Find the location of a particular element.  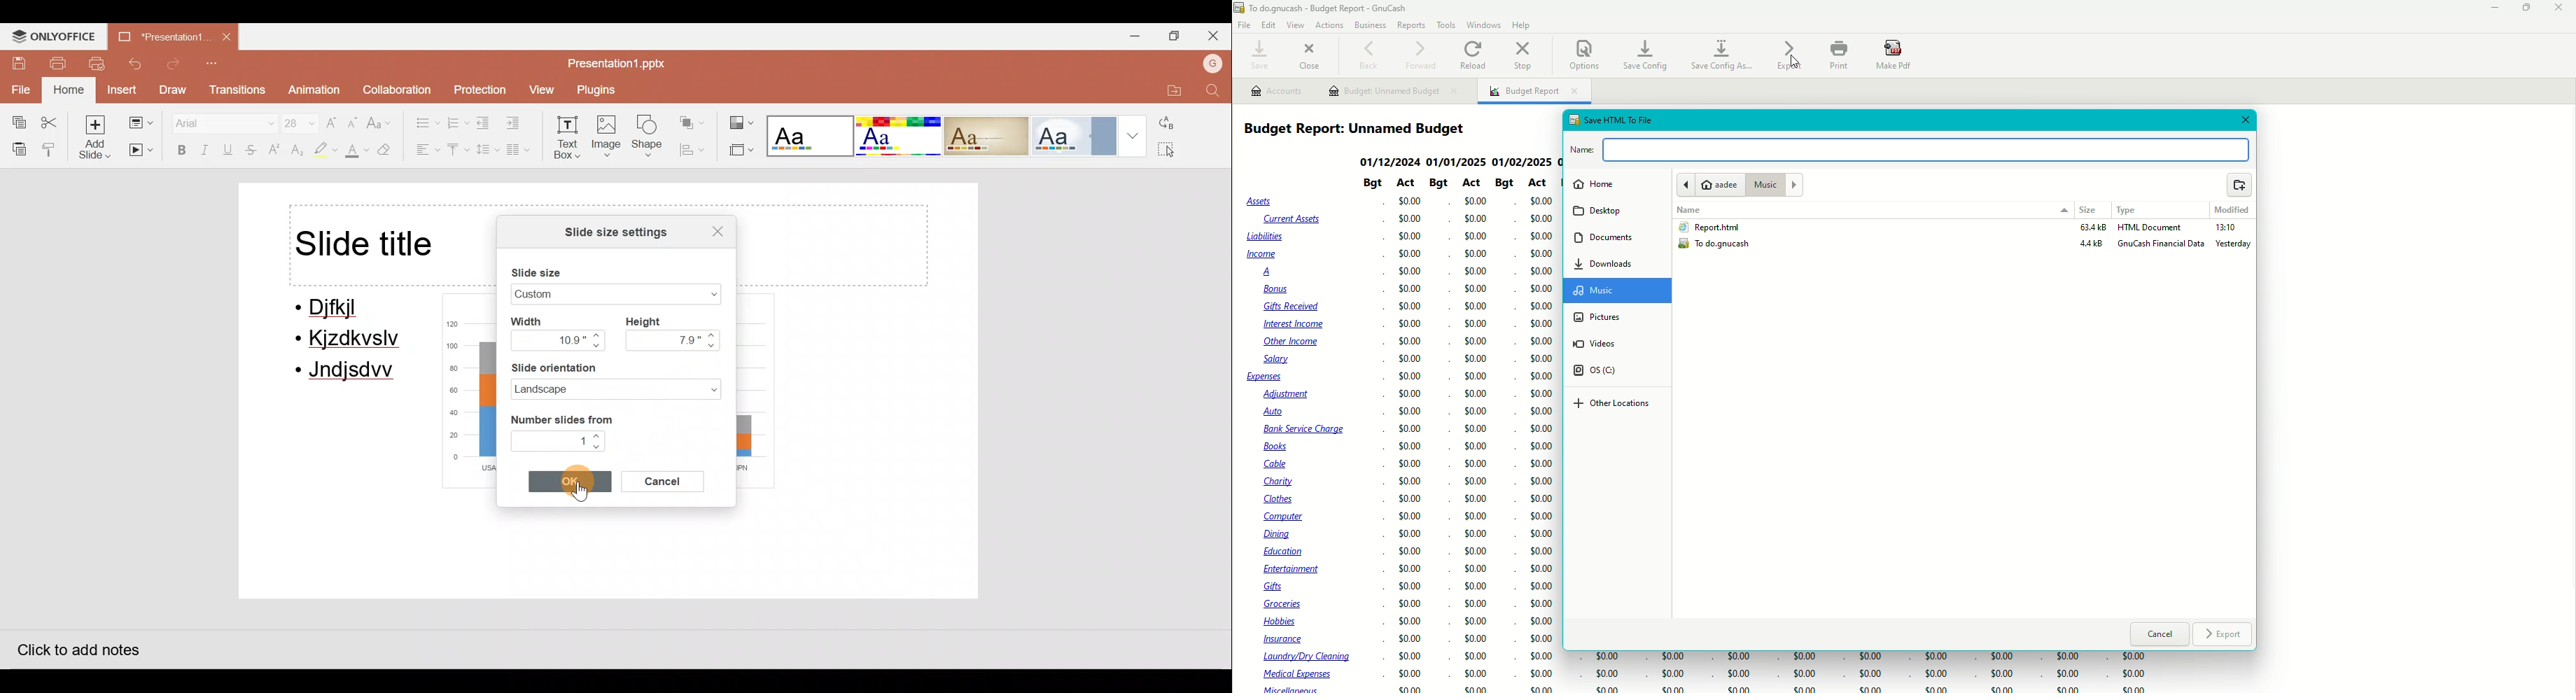

Downloads is located at coordinates (1604, 263).